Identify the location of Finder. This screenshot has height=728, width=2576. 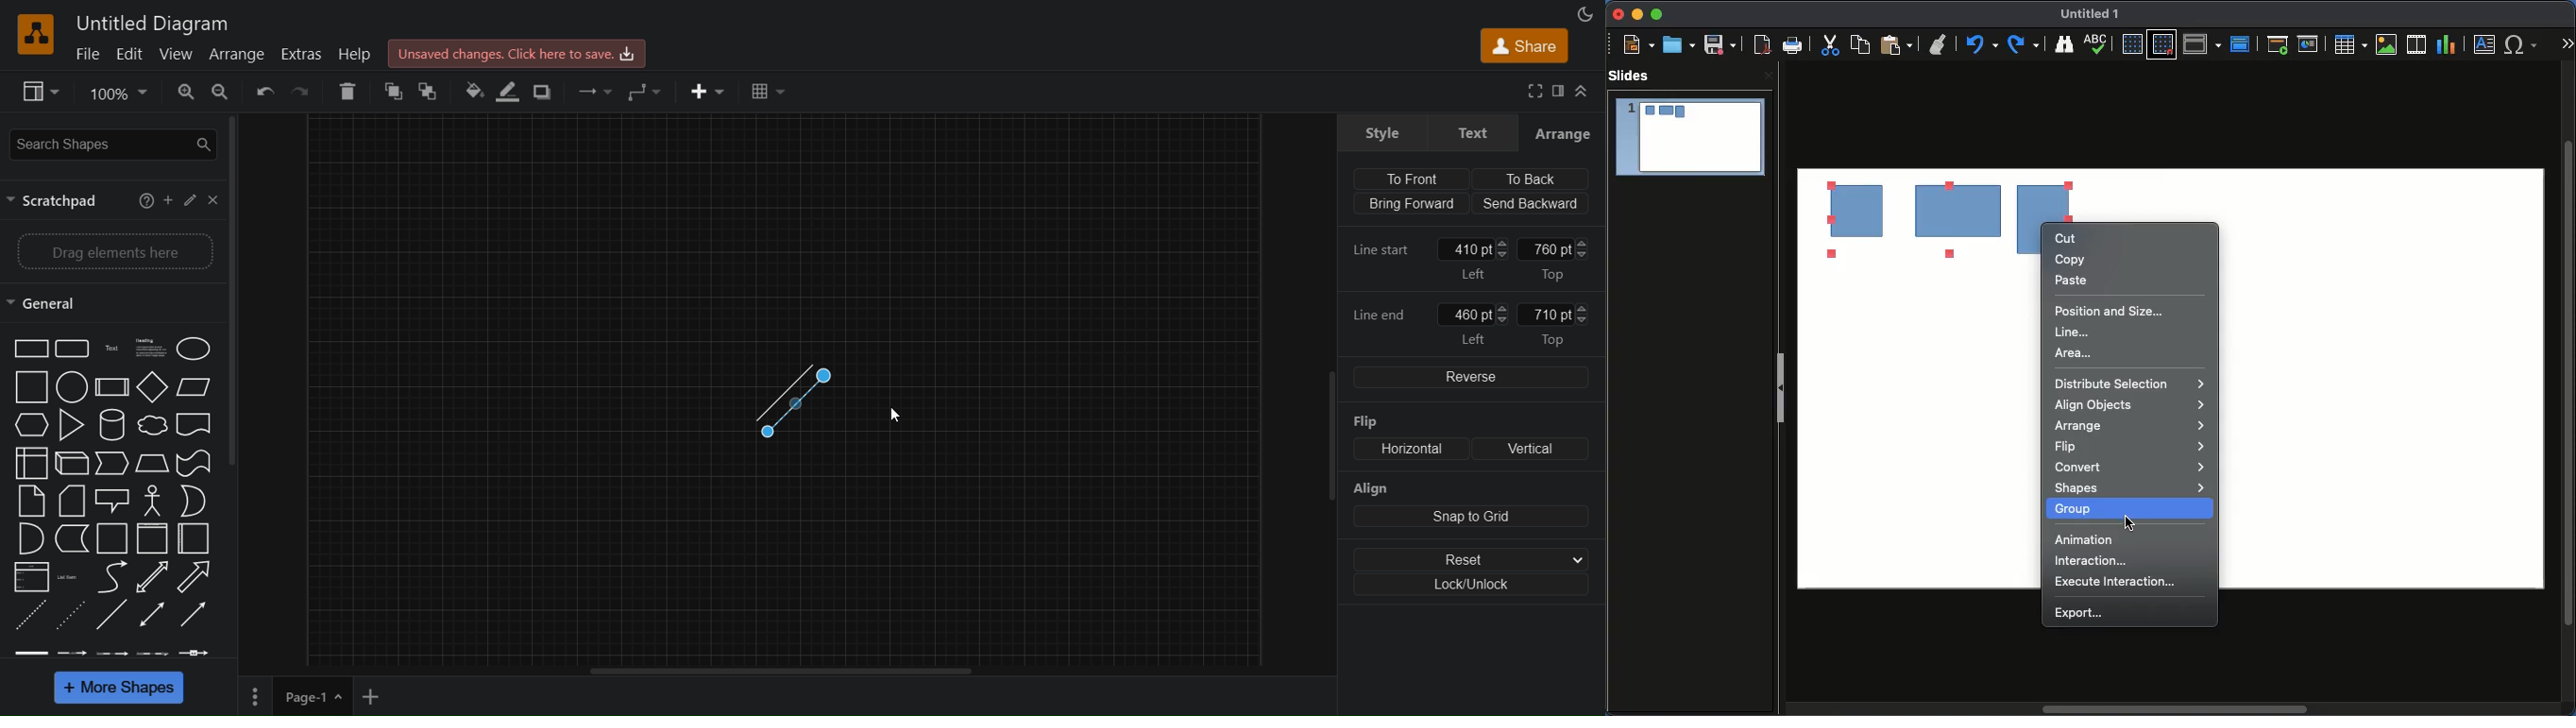
(2065, 44).